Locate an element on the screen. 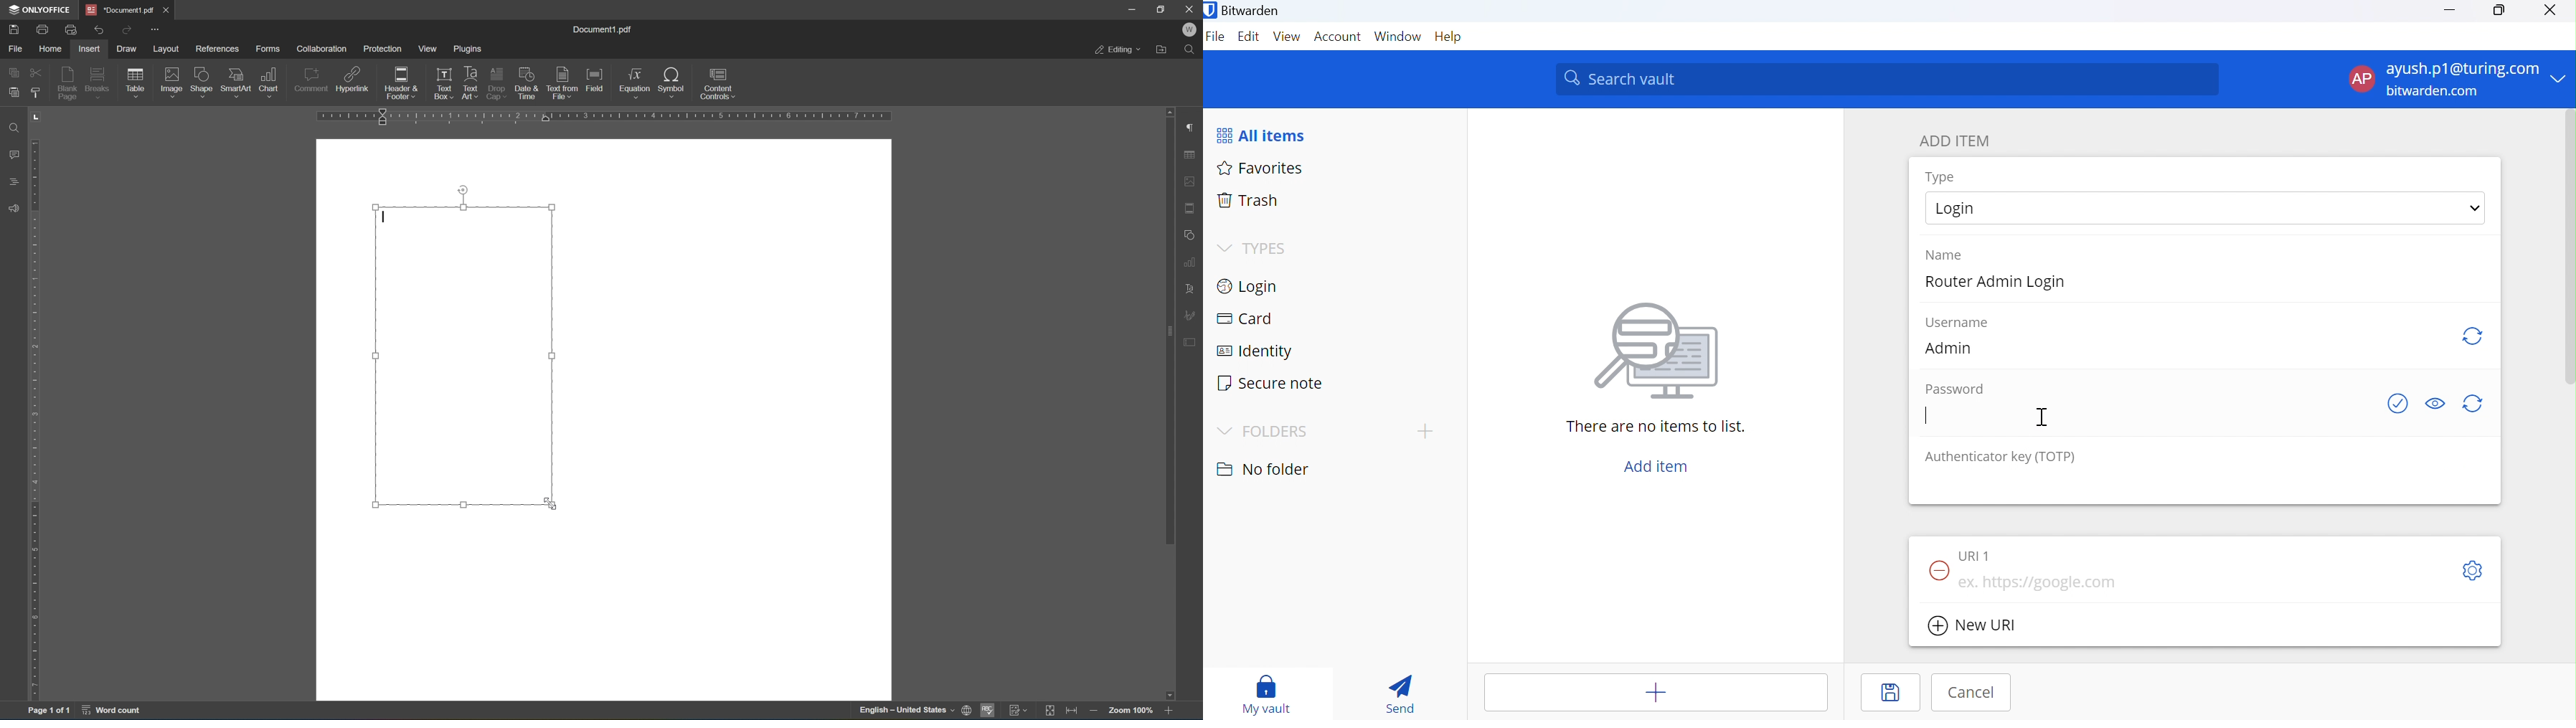 Image resolution: width=2576 pixels, height=728 pixels. word count is located at coordinates (113, 711).